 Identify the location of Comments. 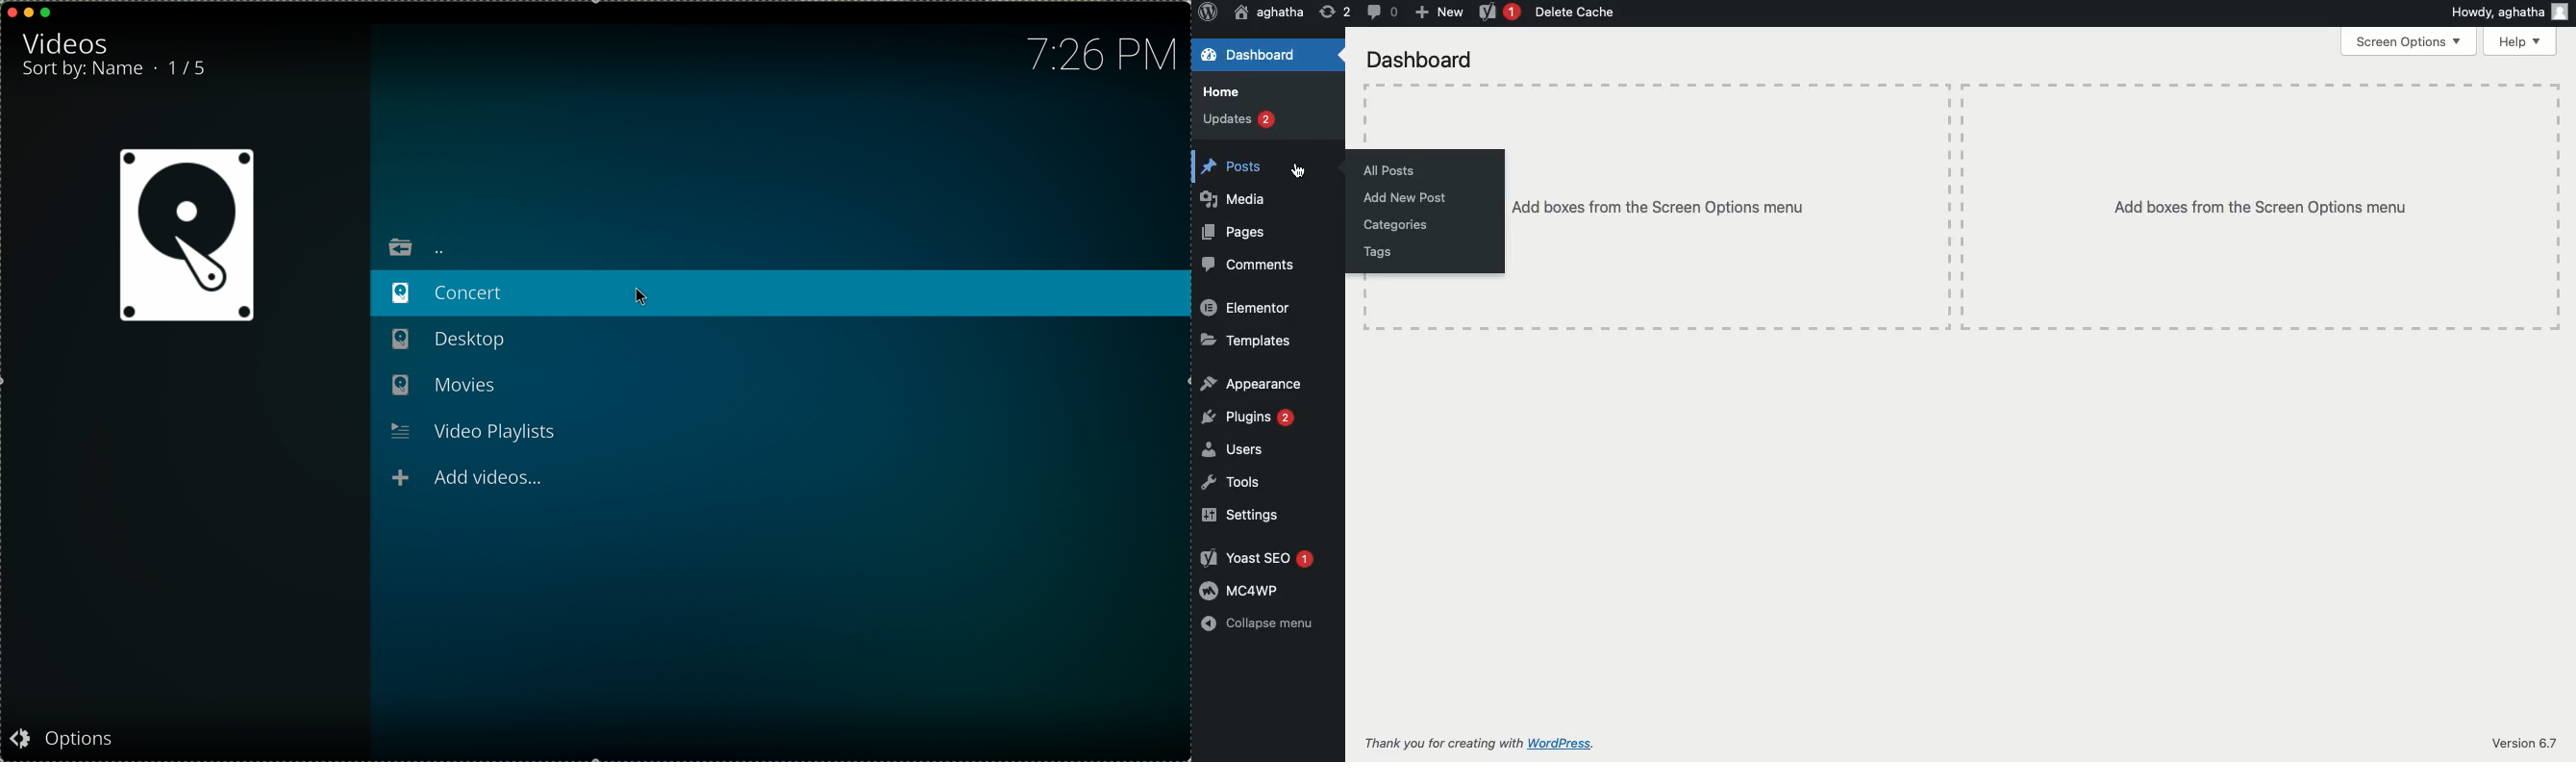
(1250, 265).